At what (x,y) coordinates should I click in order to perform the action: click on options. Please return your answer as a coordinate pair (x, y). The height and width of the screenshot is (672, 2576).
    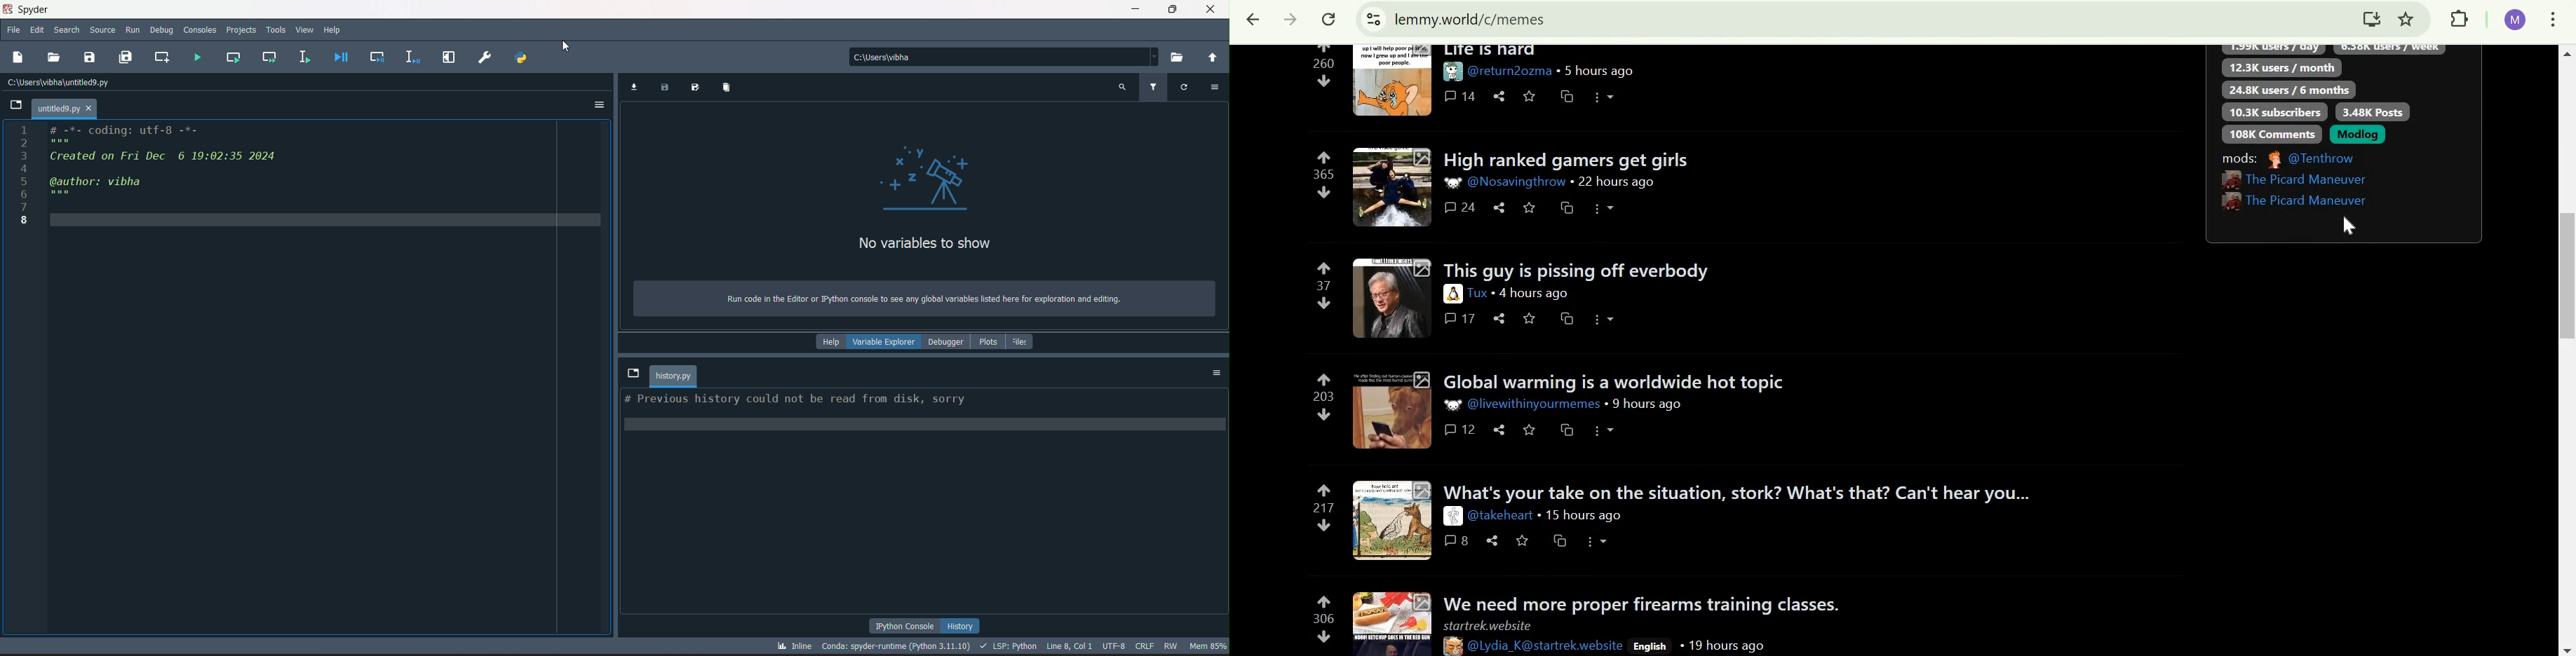
    Looking at the image, I should click on (598, 104).